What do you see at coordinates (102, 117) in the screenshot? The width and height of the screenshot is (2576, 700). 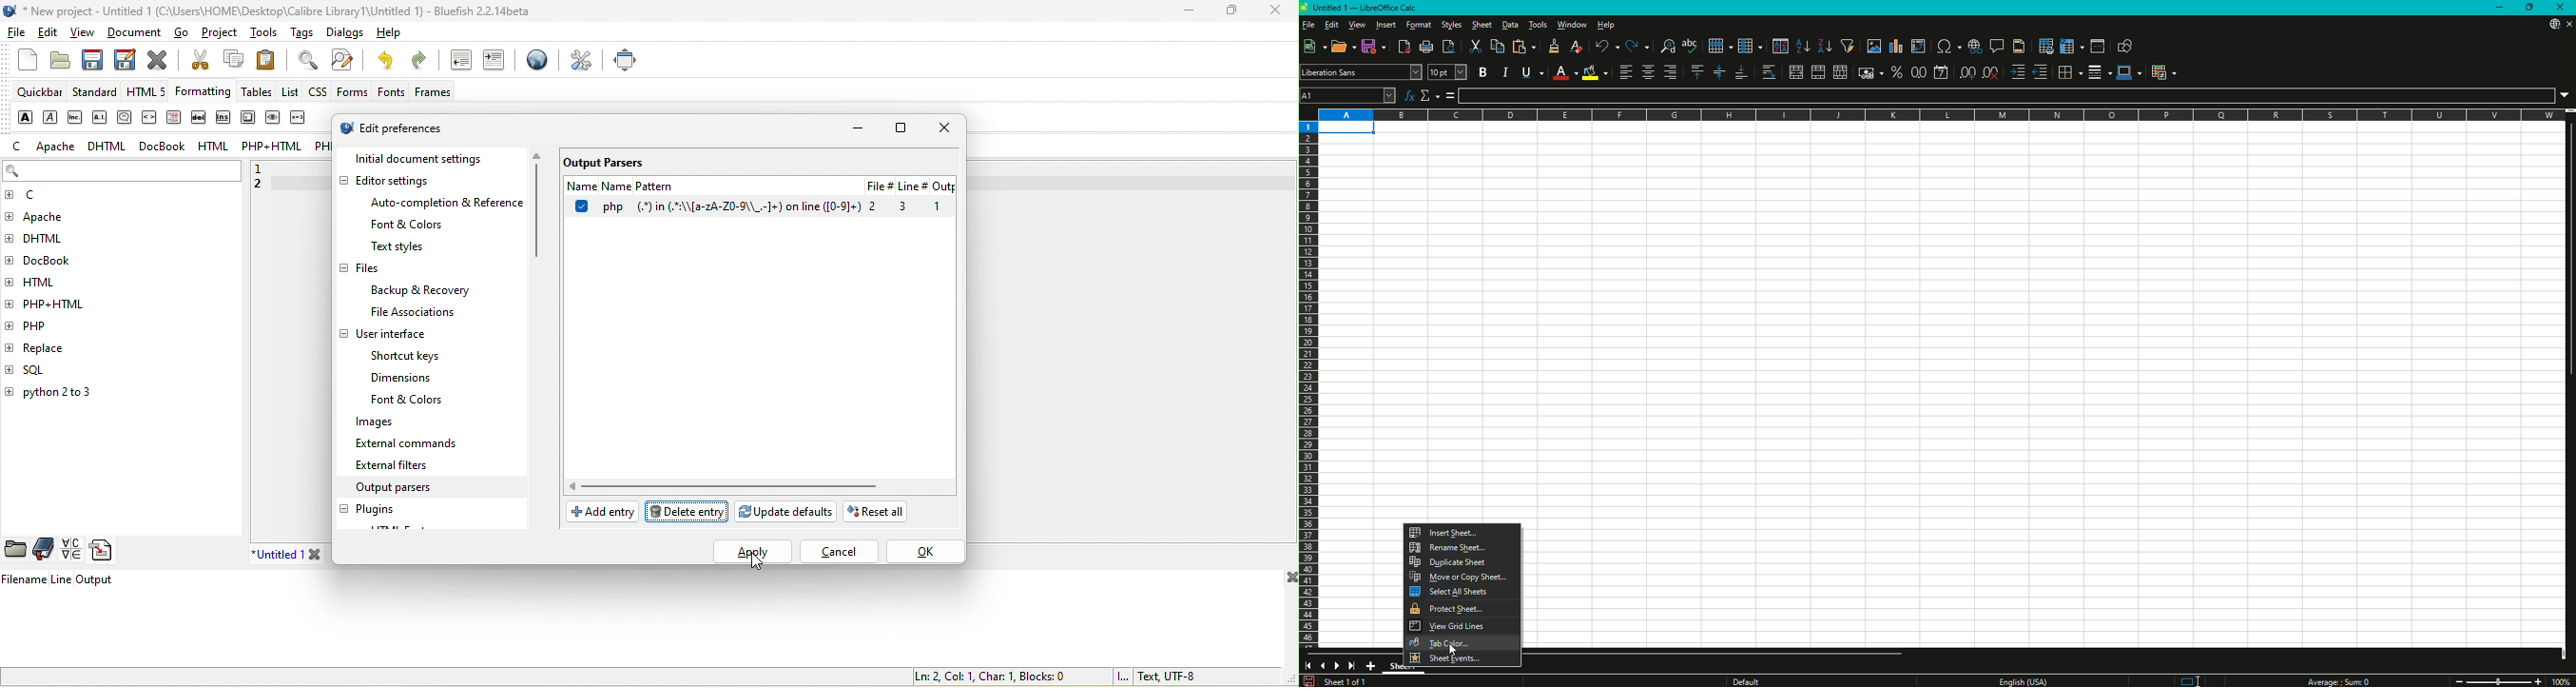 I see `acronym` at bounding box center [102, 117].